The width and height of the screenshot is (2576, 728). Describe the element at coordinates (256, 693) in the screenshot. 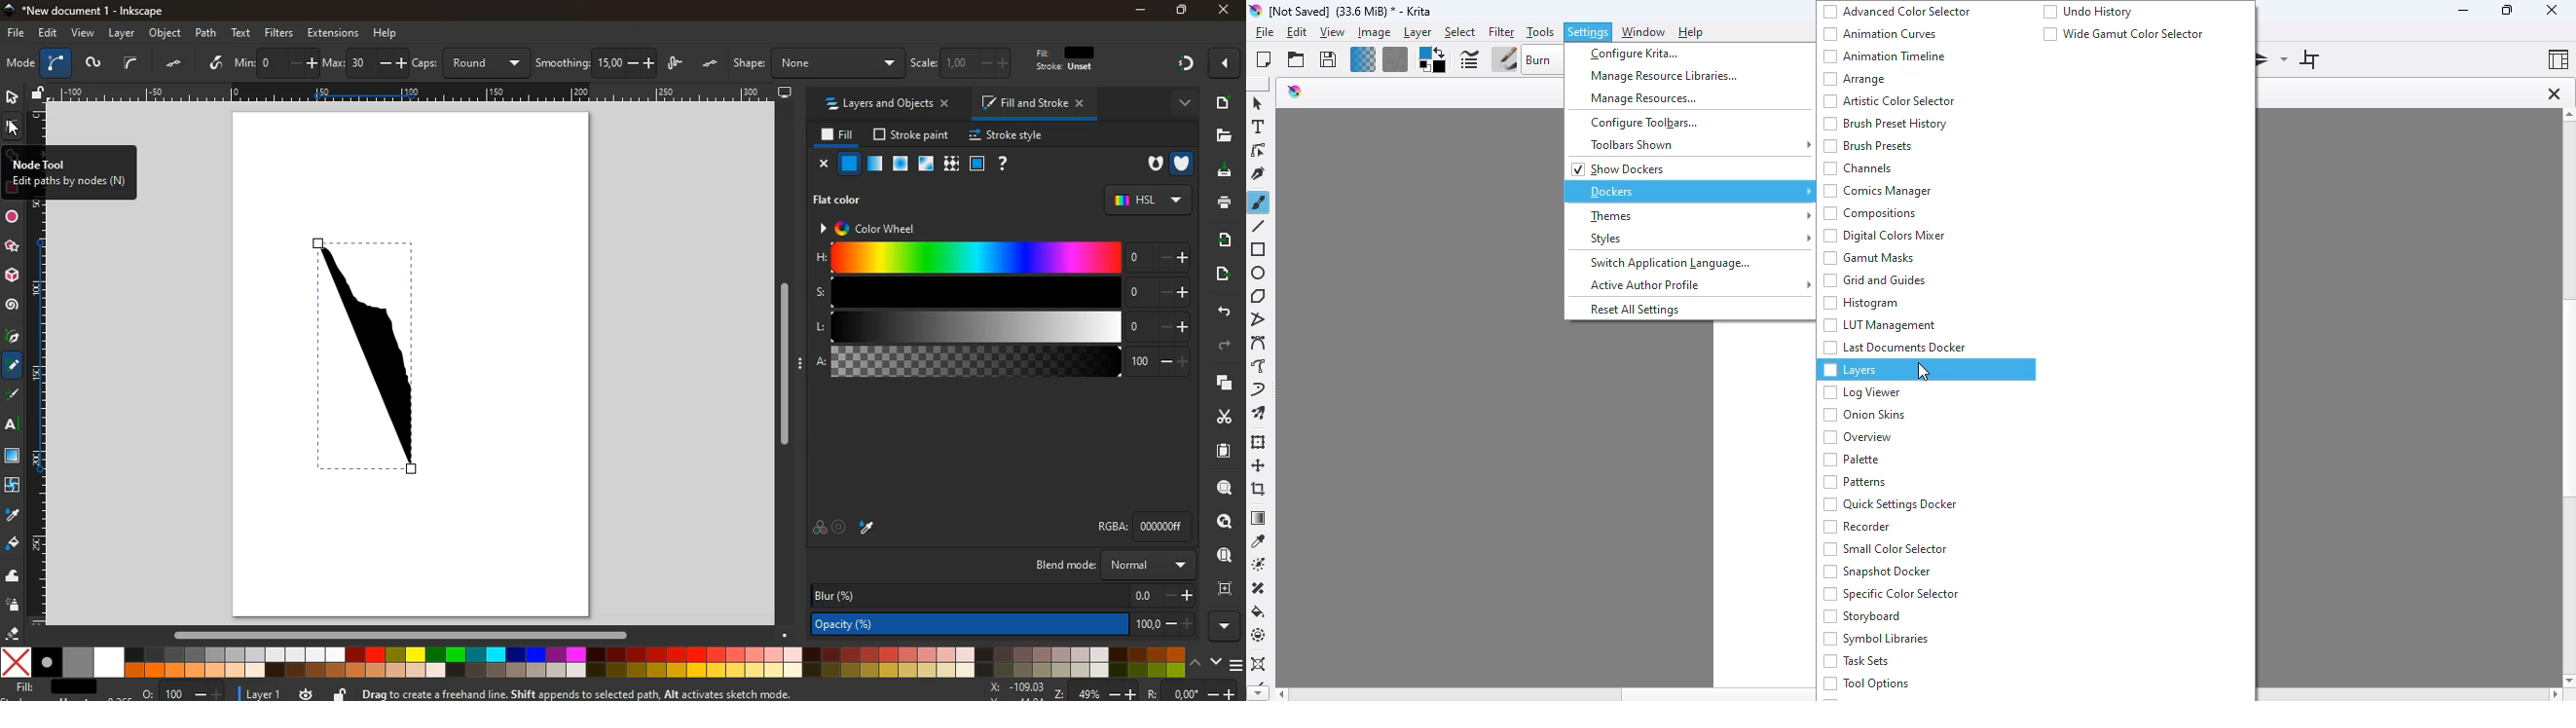

I see `layer` at that location.